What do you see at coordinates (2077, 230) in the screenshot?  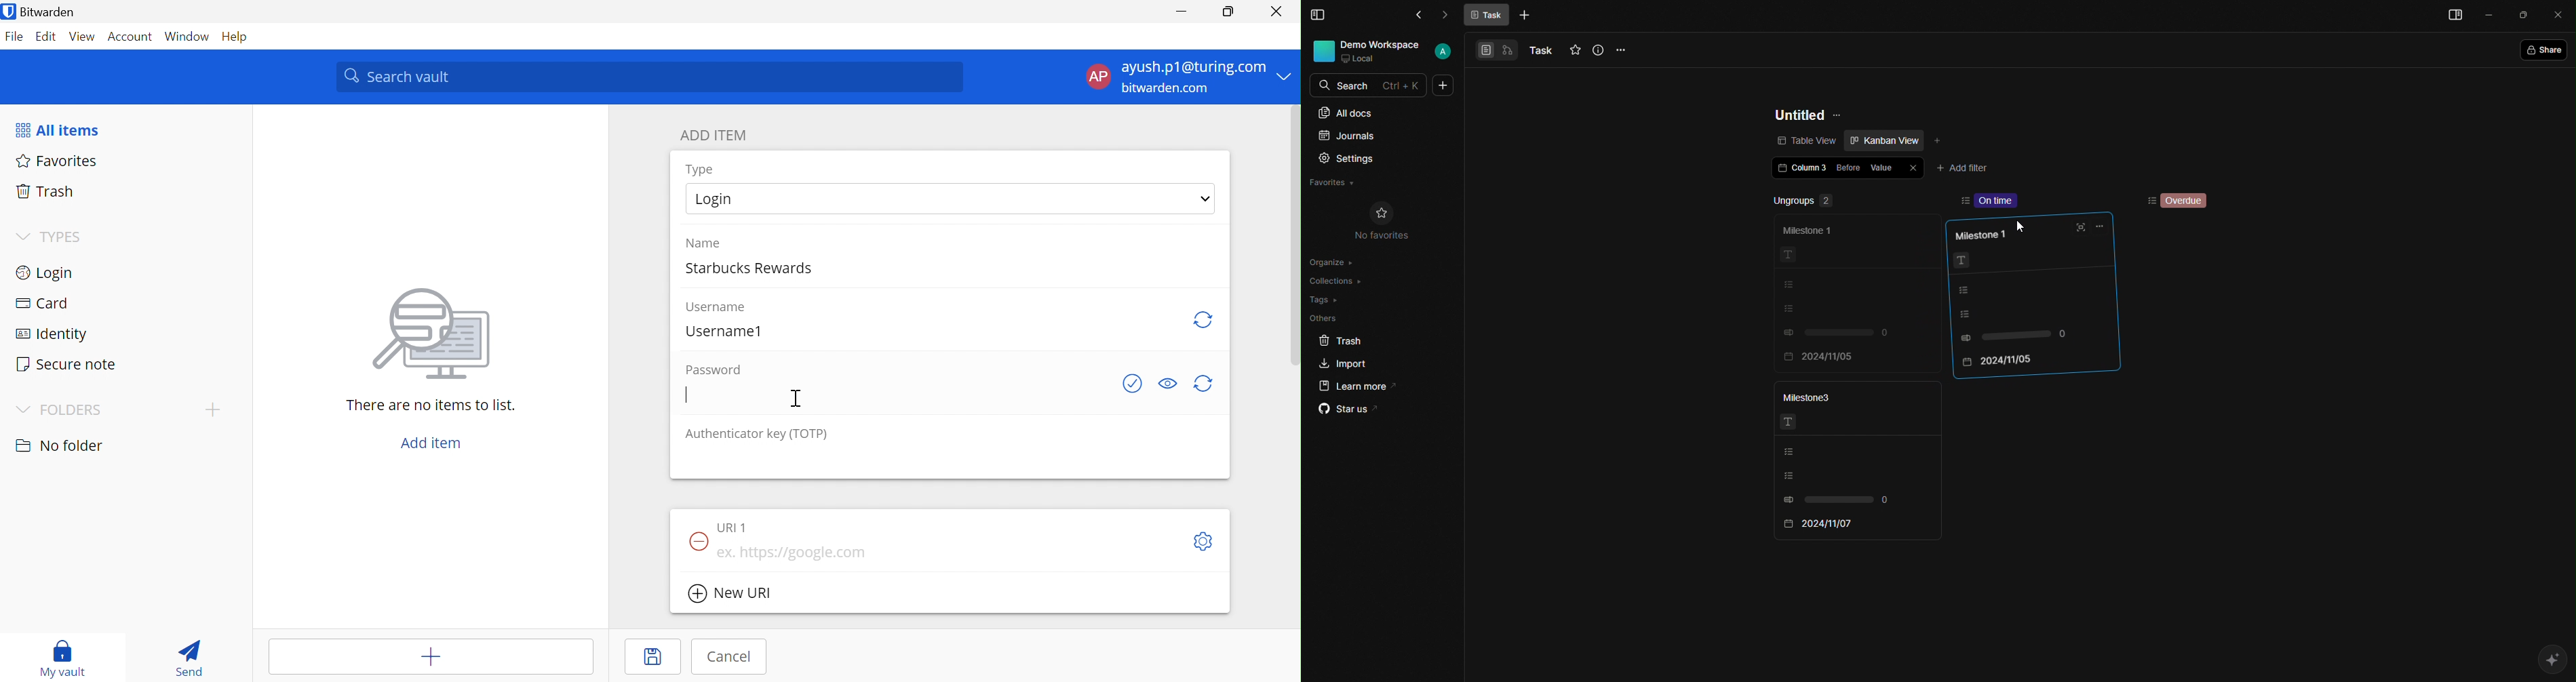 I see `Full screen` at bounding box center [2077, 230].